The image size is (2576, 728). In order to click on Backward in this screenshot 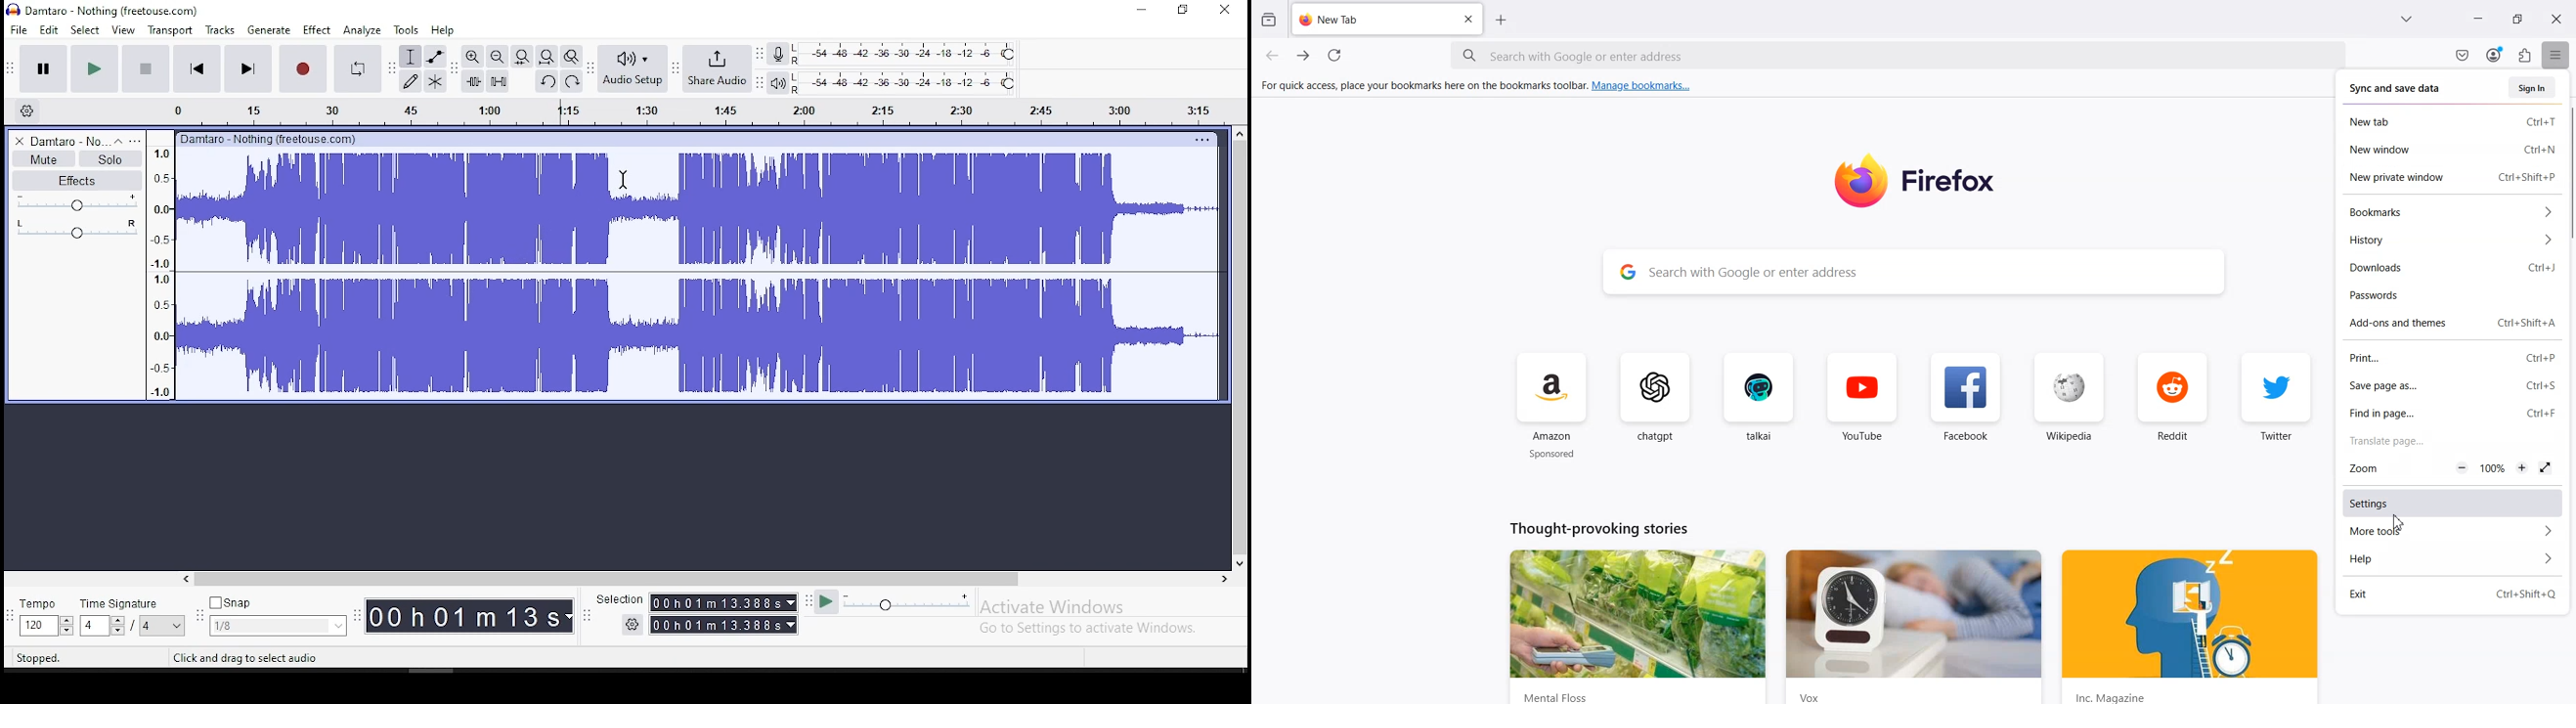, I will do `click(1273, 56)`.